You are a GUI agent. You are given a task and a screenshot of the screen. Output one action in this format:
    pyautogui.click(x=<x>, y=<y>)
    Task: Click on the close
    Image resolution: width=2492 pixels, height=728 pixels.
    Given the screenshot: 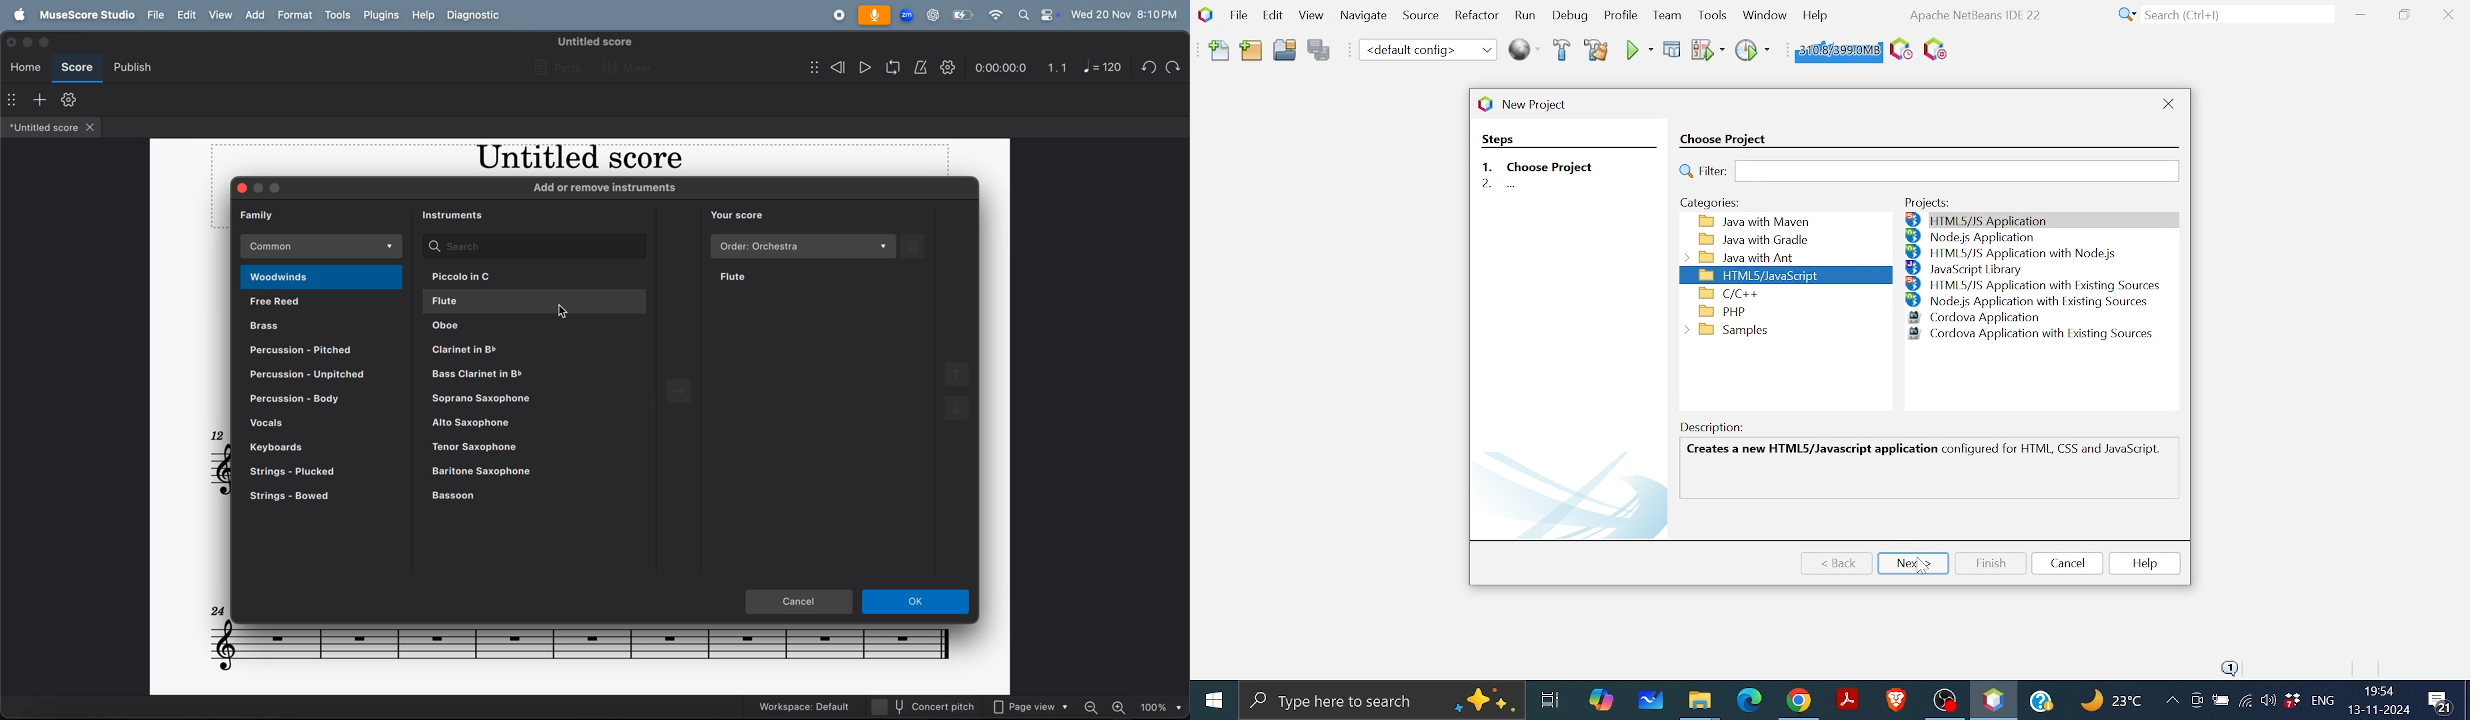 What is the action you would take?
    pyautogui.click(x=242, y=189)
    